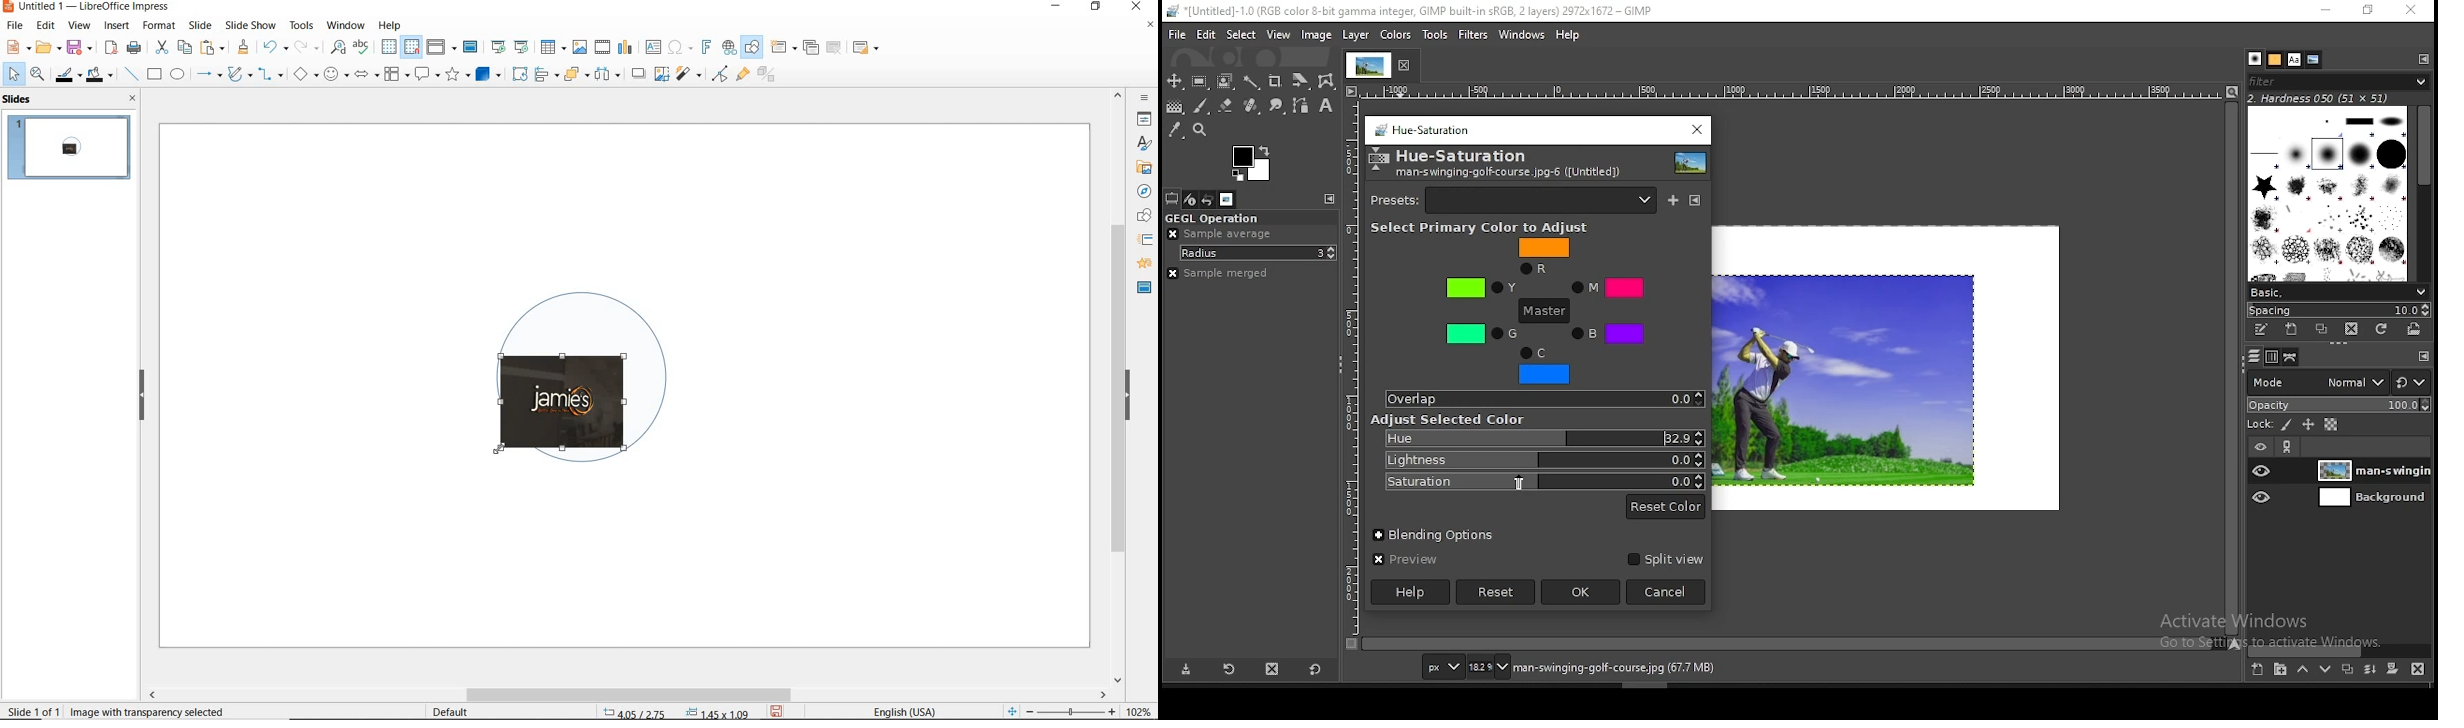  I want to click on lightness, so click(1543, 459).